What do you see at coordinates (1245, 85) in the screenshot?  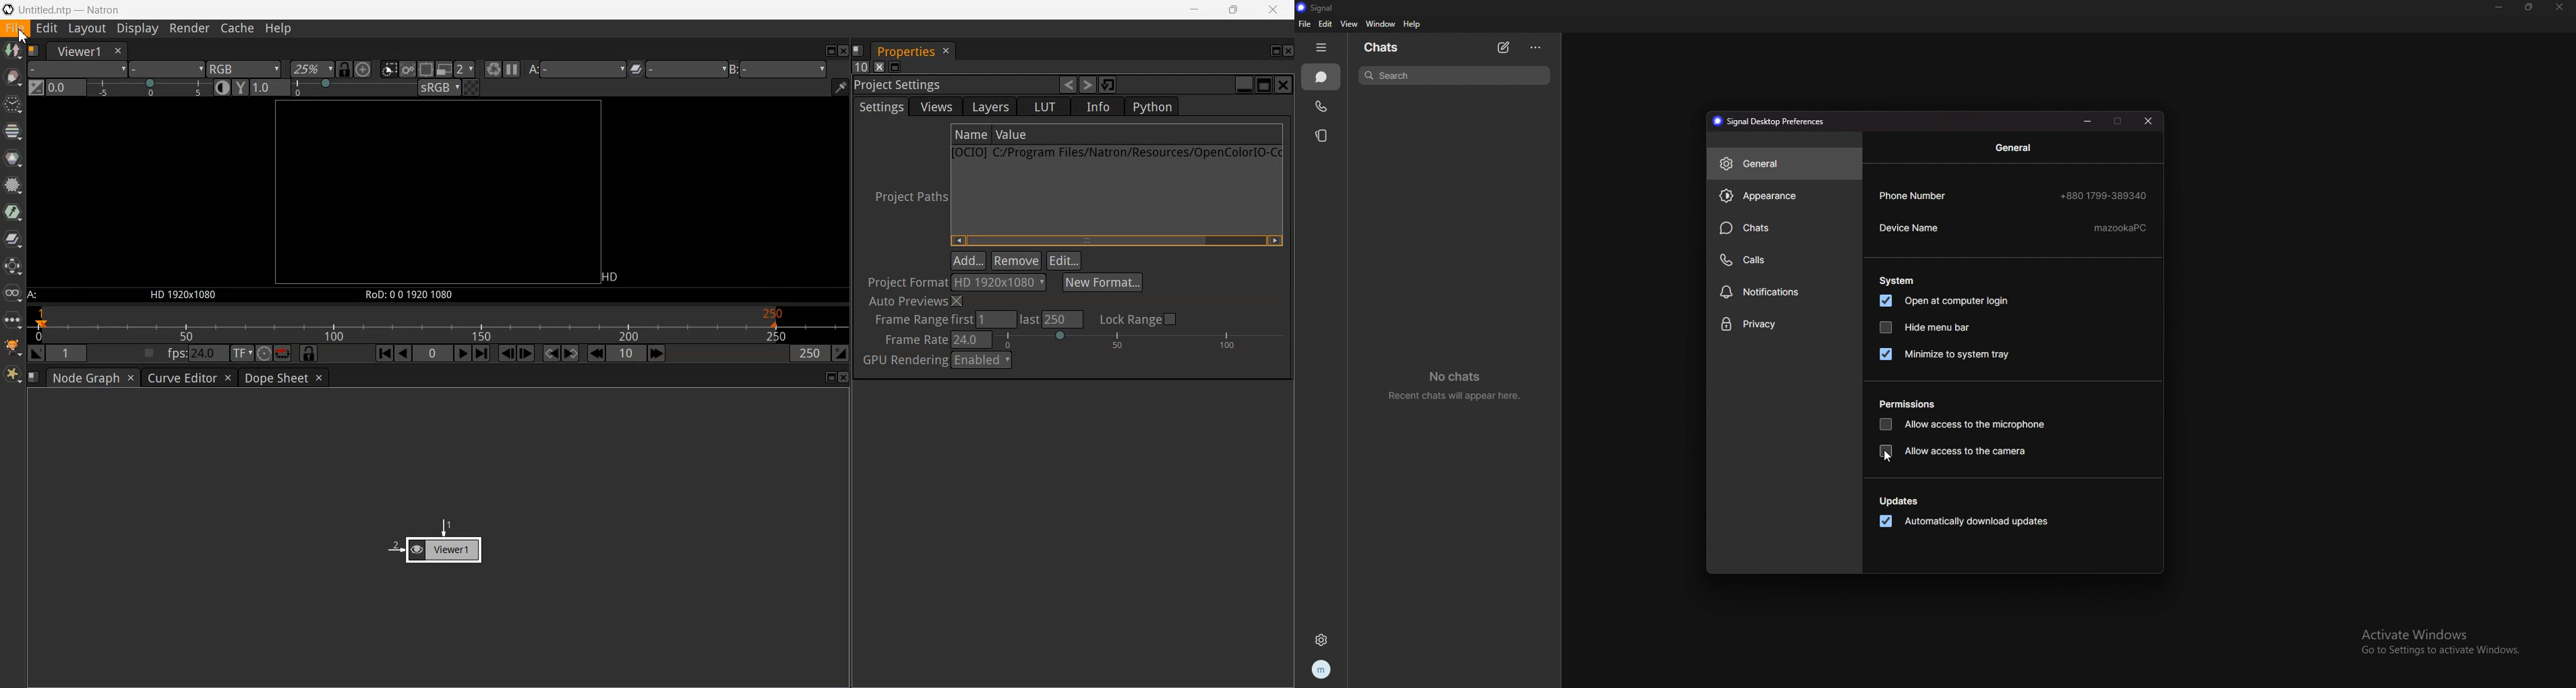 I see `Minimize` at bounding box center [1245, 85].